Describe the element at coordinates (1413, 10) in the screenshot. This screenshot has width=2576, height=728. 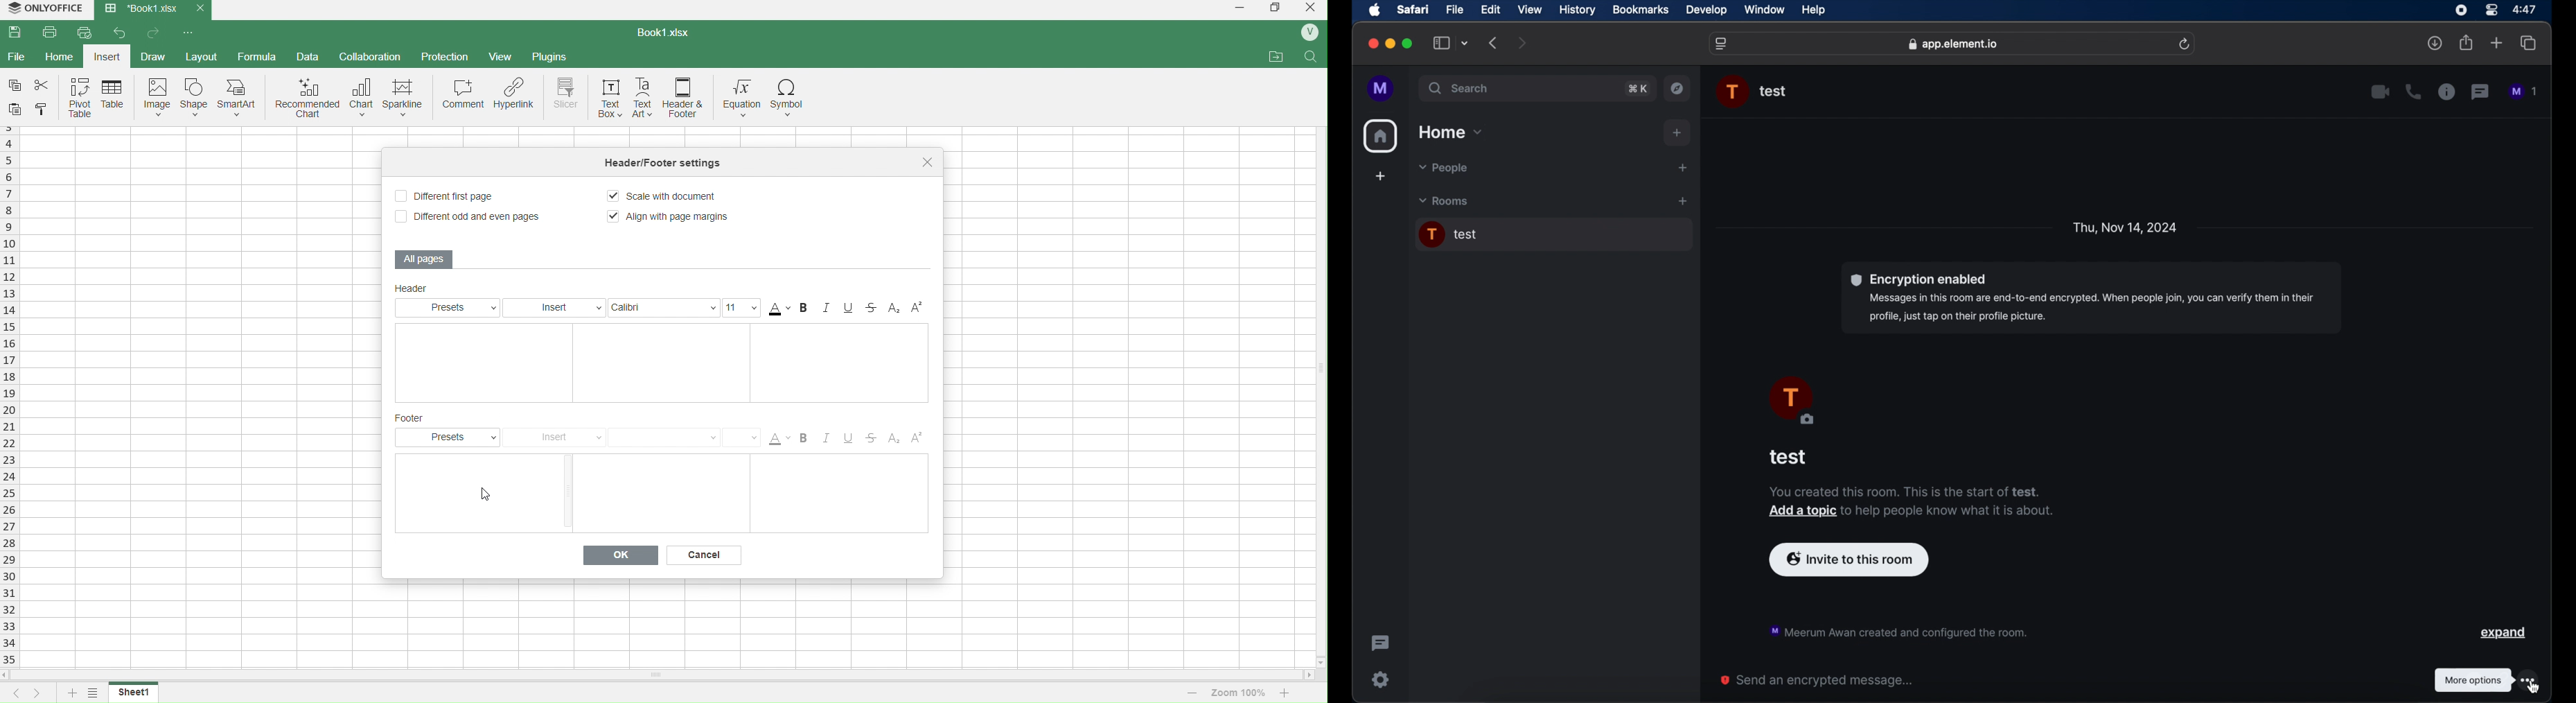
I see `safari` at that location.